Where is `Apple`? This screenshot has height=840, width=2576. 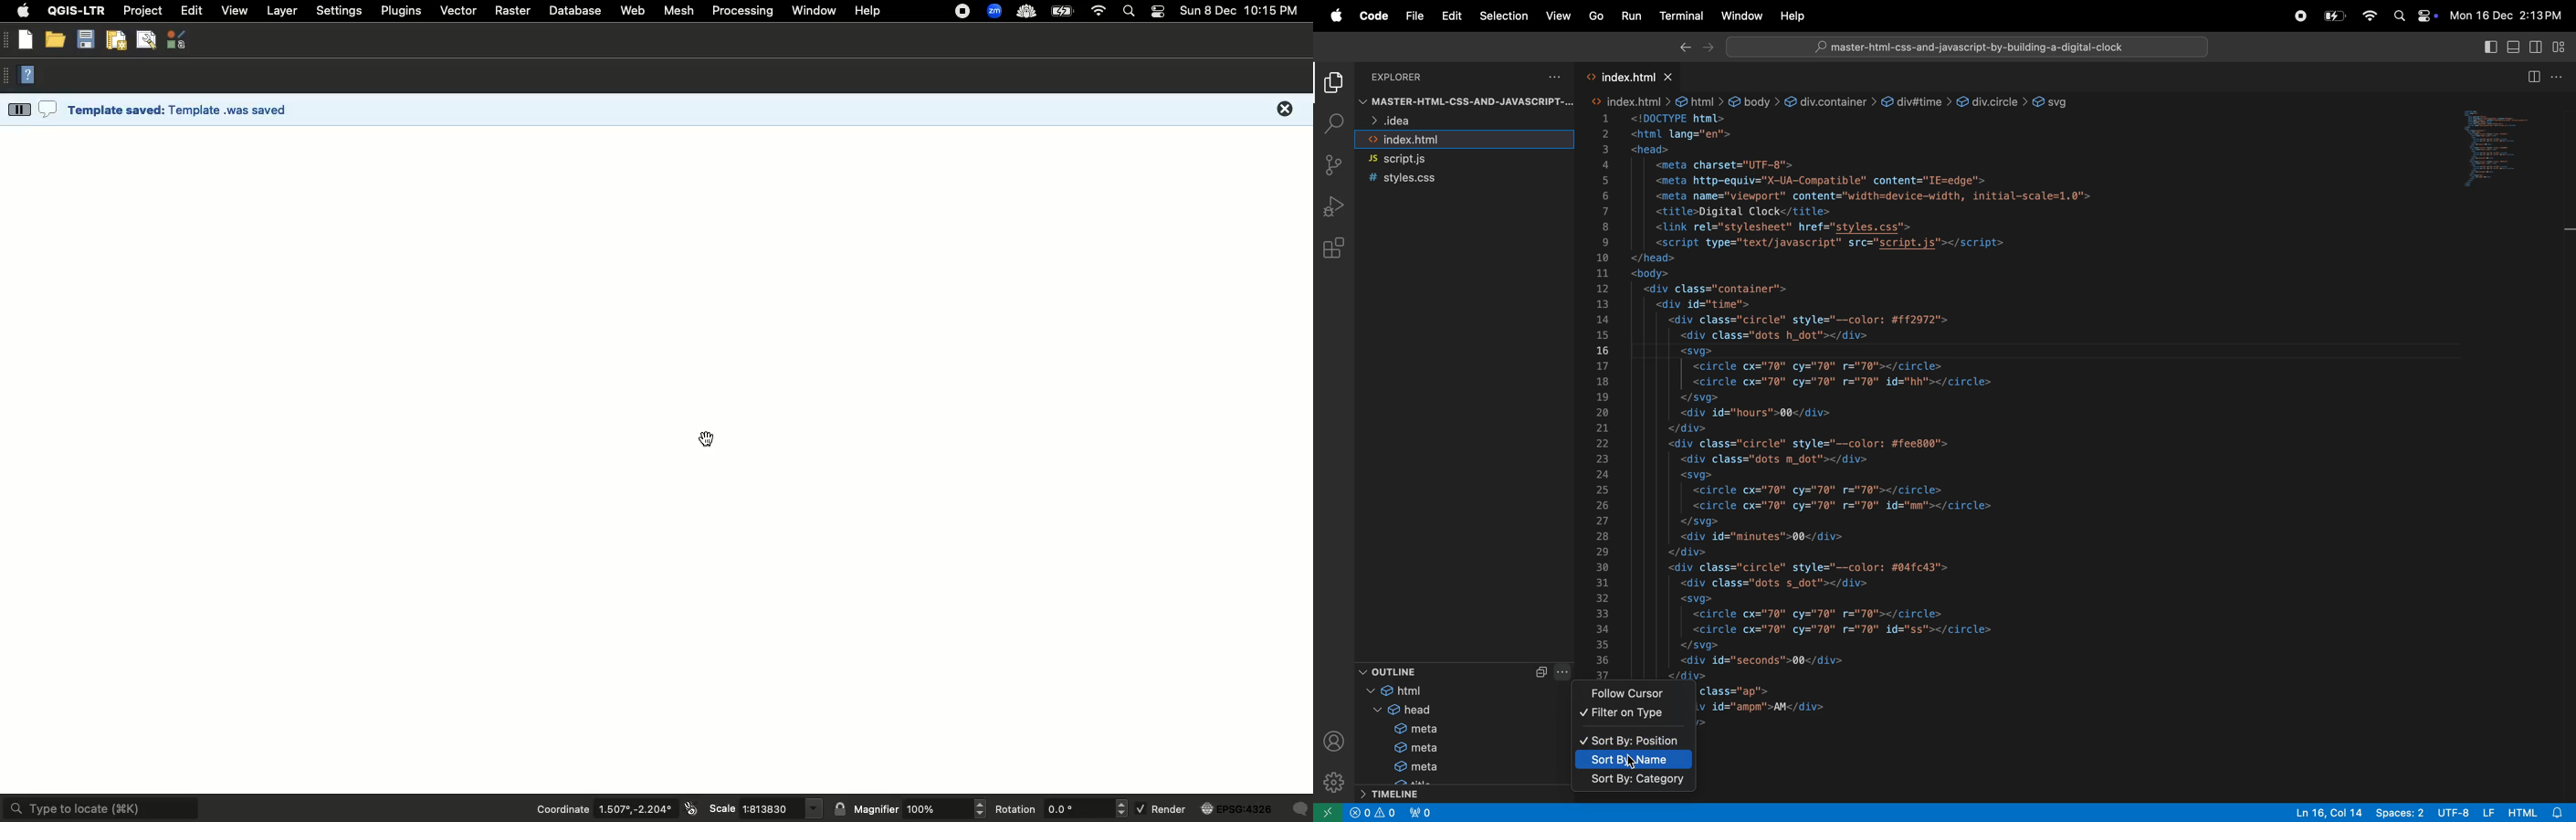
Apple is located at coordinates (22, 11).